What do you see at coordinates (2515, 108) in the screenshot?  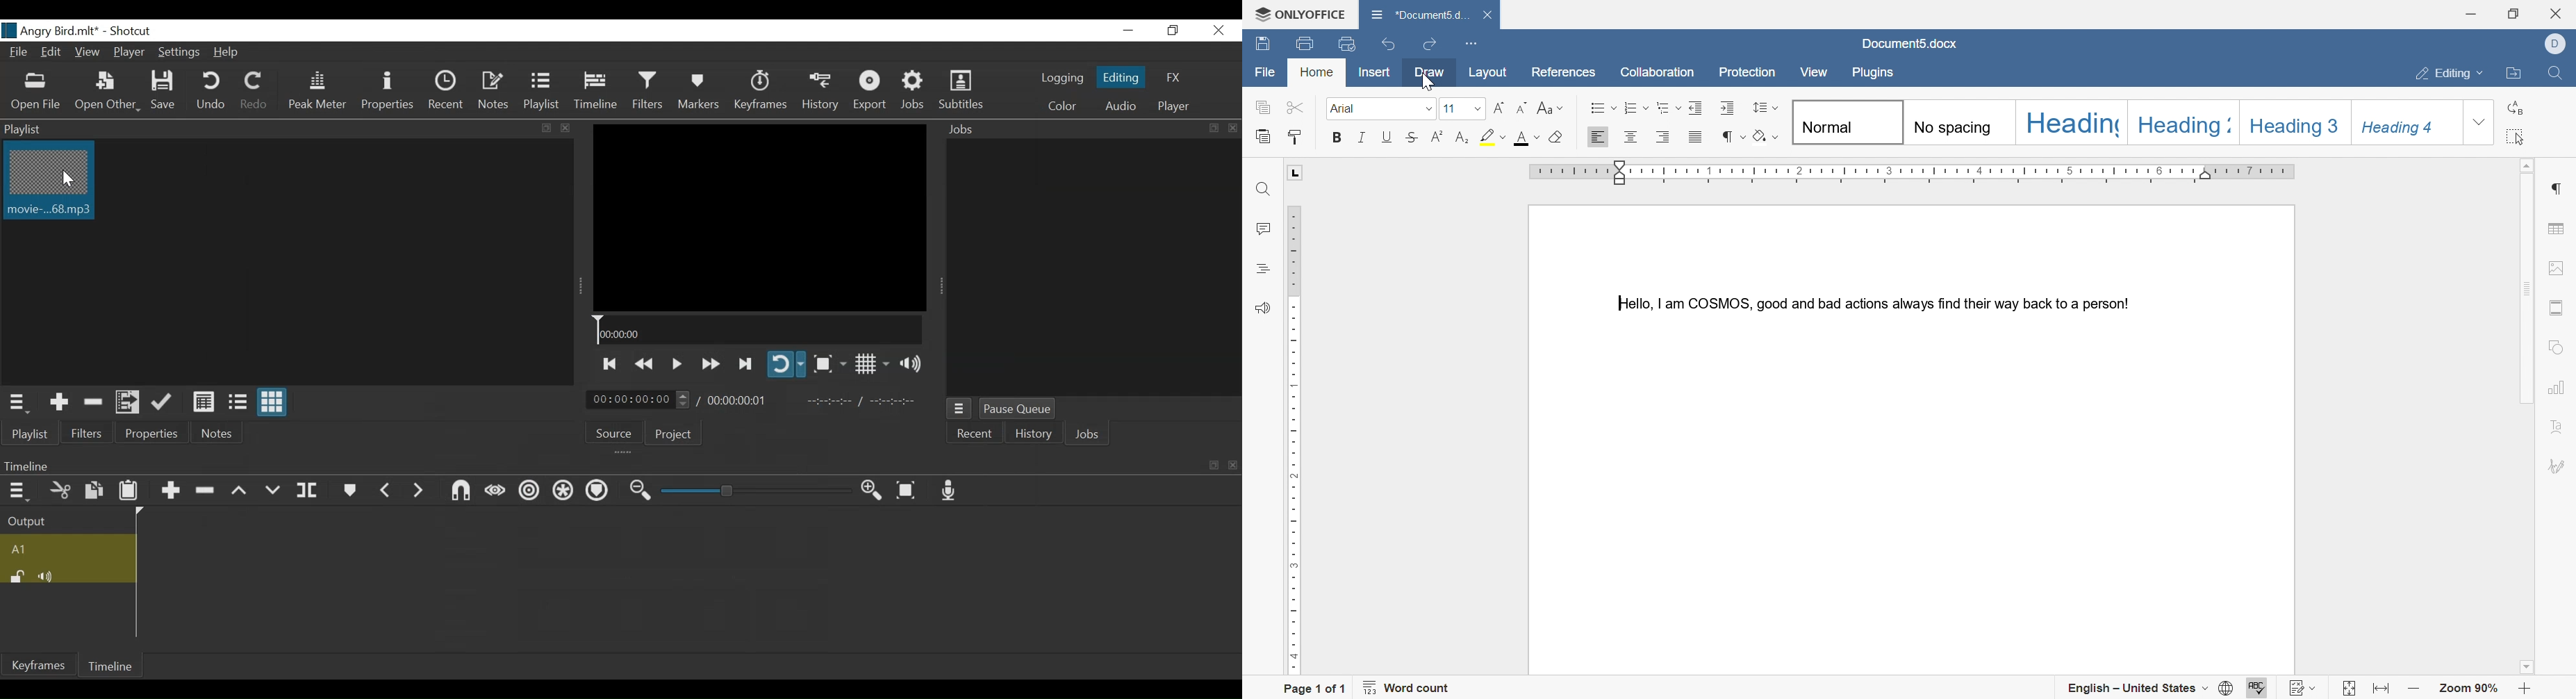 I see `replace` at bounding box center [2515, 108].